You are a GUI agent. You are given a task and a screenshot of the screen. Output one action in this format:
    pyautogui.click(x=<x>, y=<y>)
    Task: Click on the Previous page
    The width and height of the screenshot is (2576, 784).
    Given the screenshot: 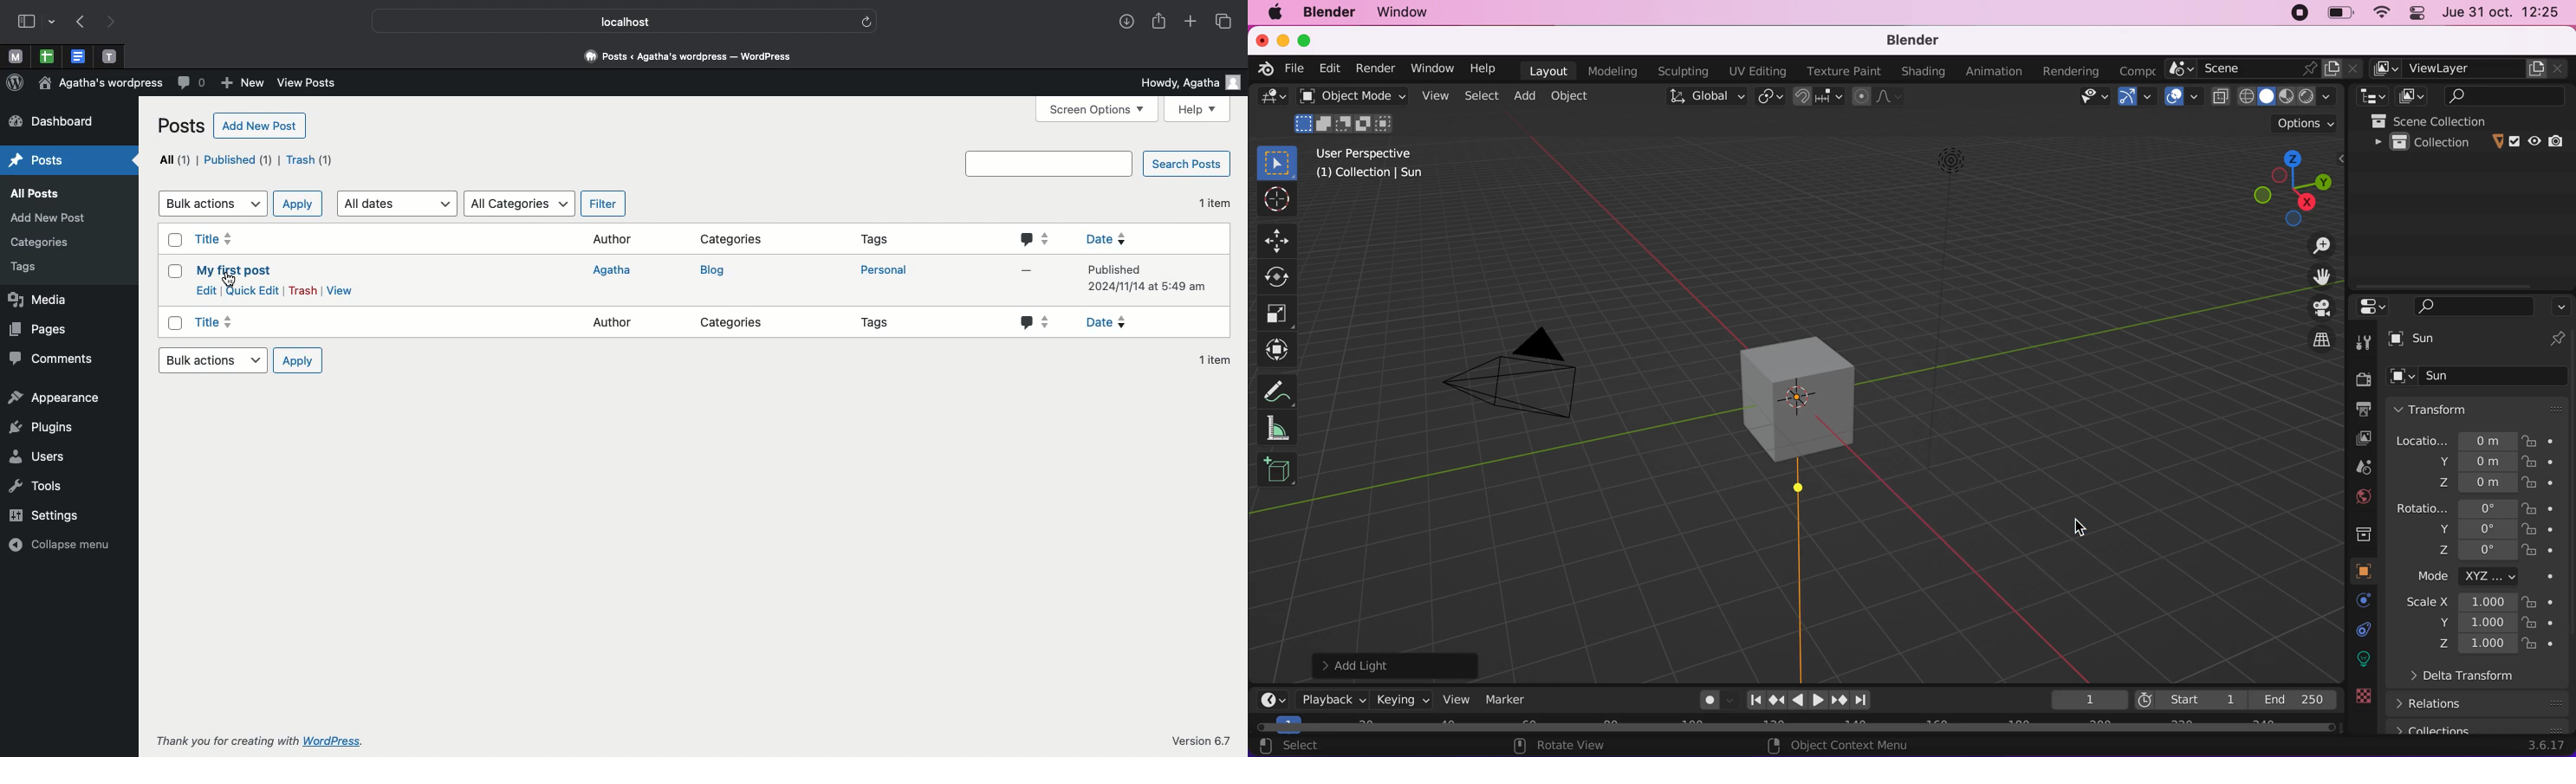 What is the action you would take?
    pyautogui.click(x=80, y=23)
    